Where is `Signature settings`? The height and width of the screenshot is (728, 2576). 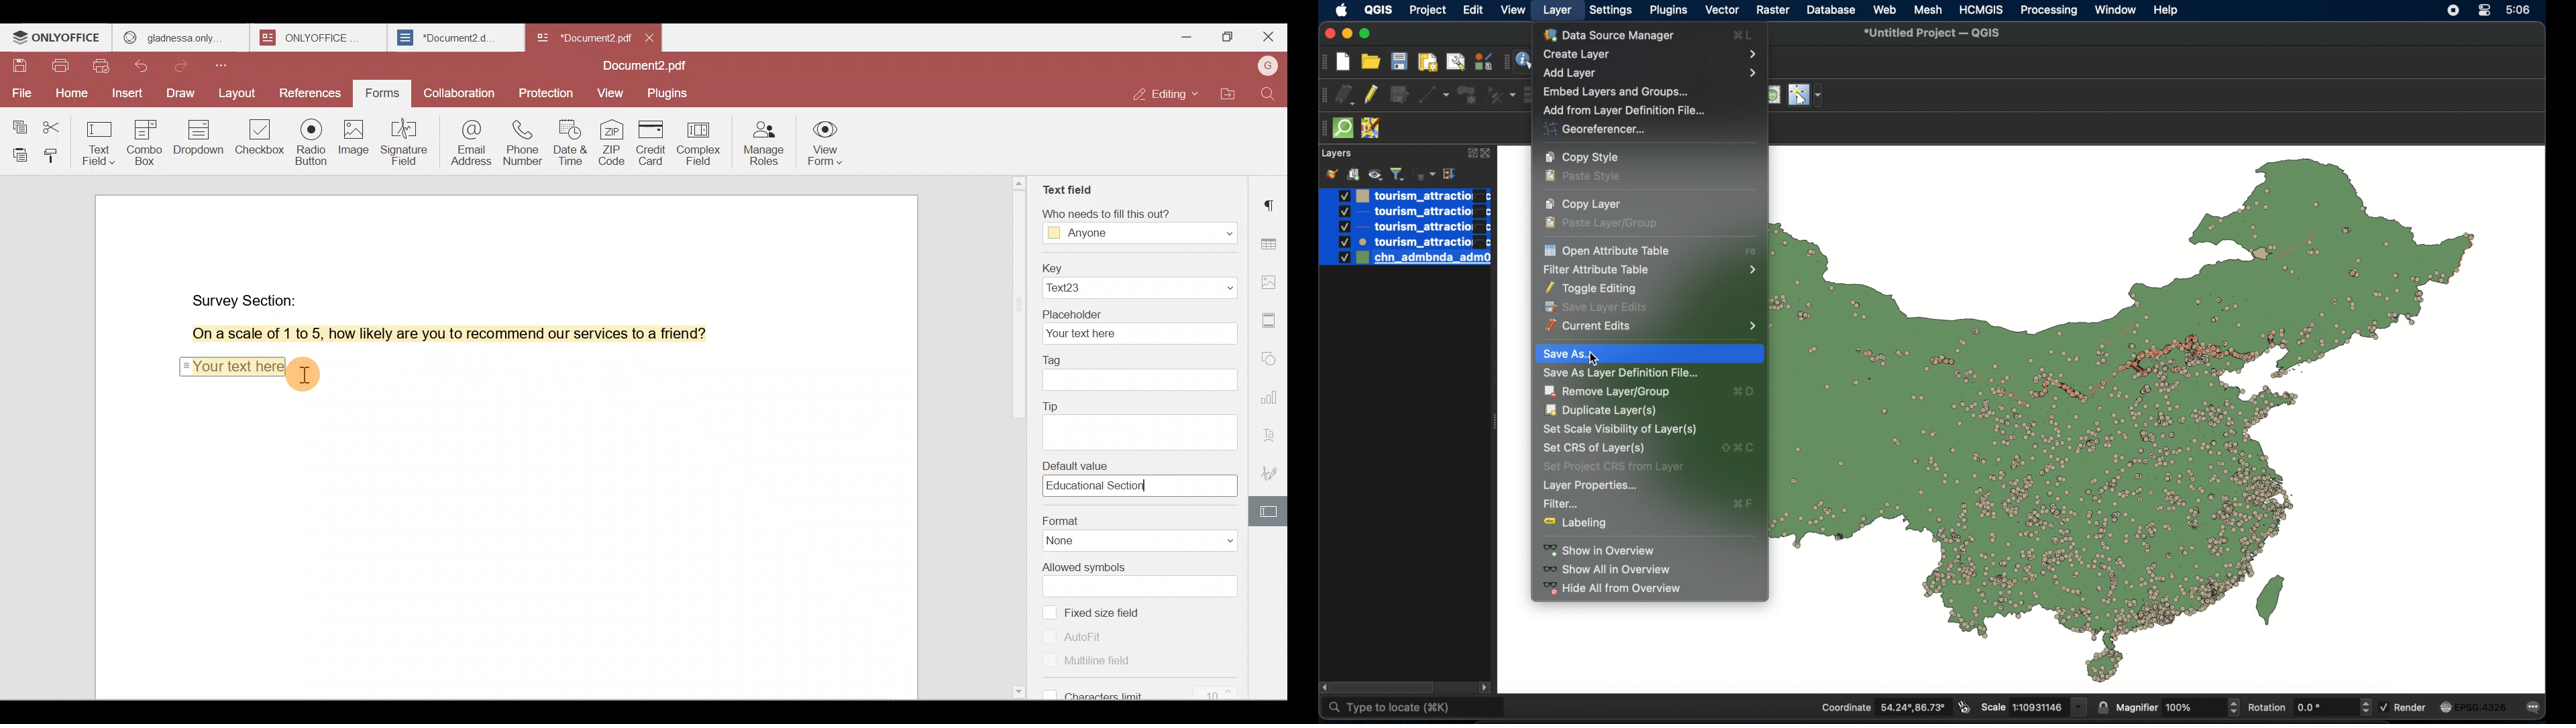 Signature settings is located at coordinates (1273, 472).